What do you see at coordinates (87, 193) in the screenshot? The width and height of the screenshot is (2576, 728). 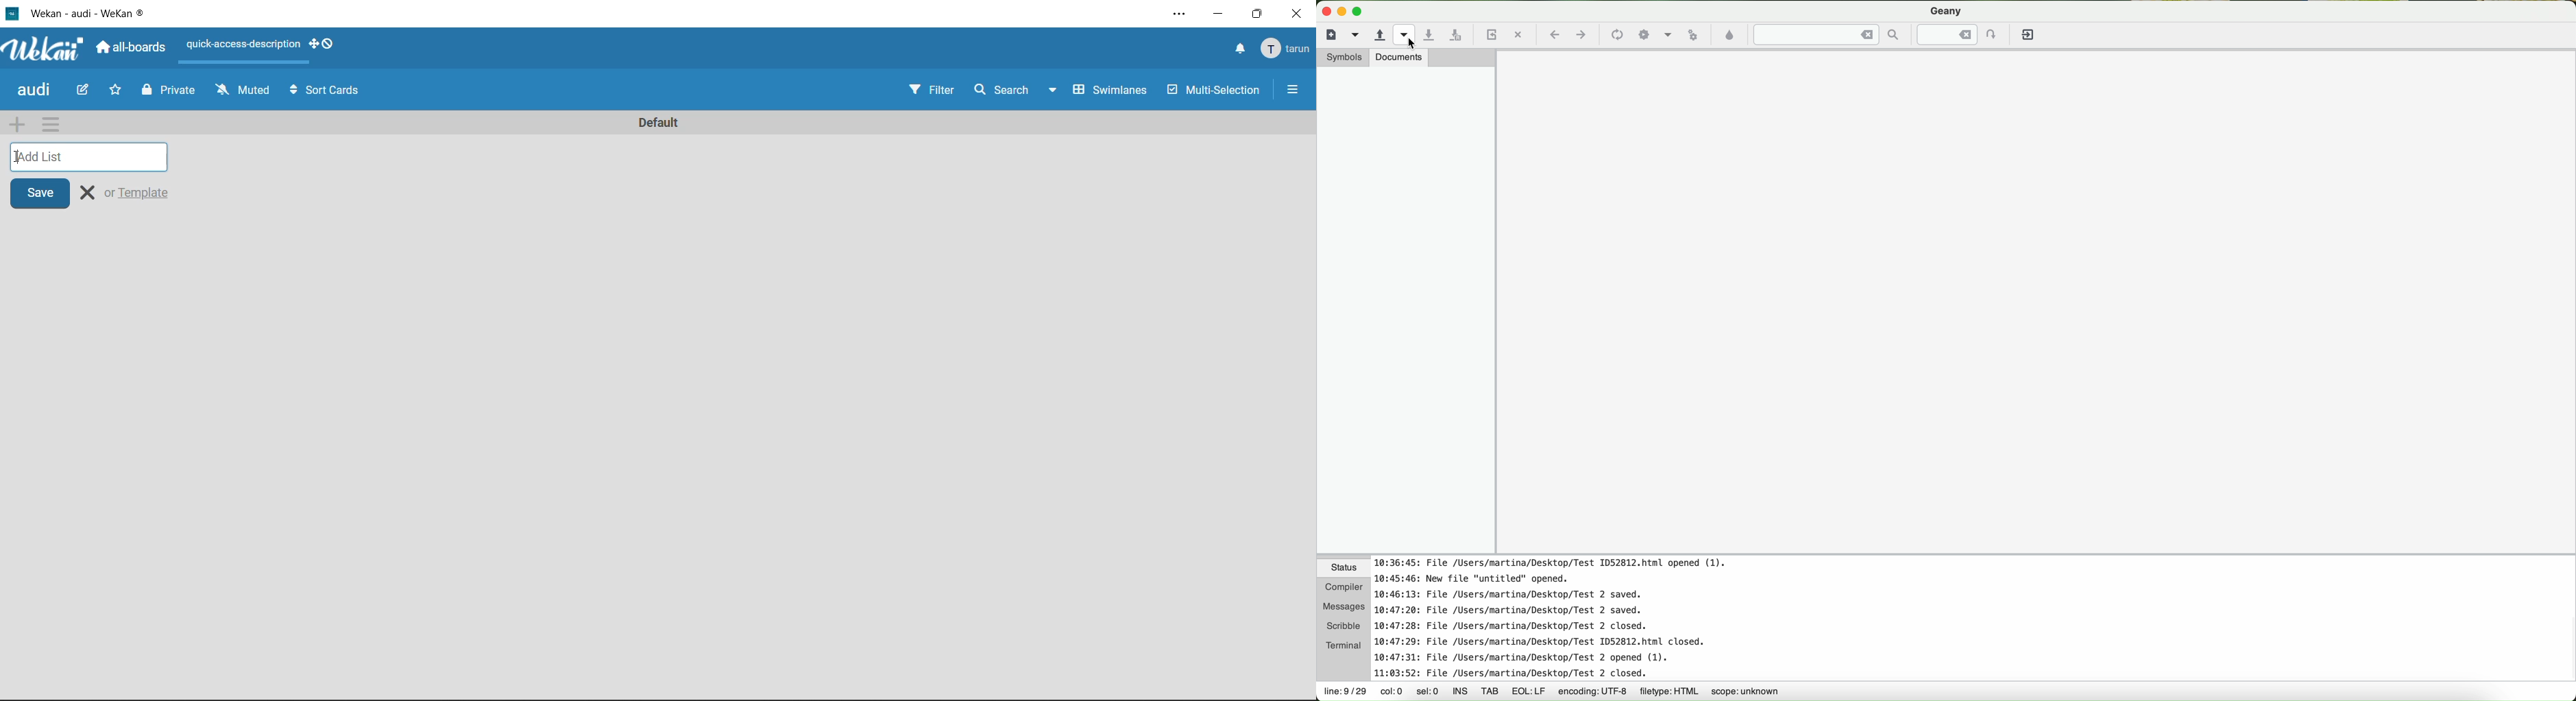 I see `close` at bounding box center [87, 193].